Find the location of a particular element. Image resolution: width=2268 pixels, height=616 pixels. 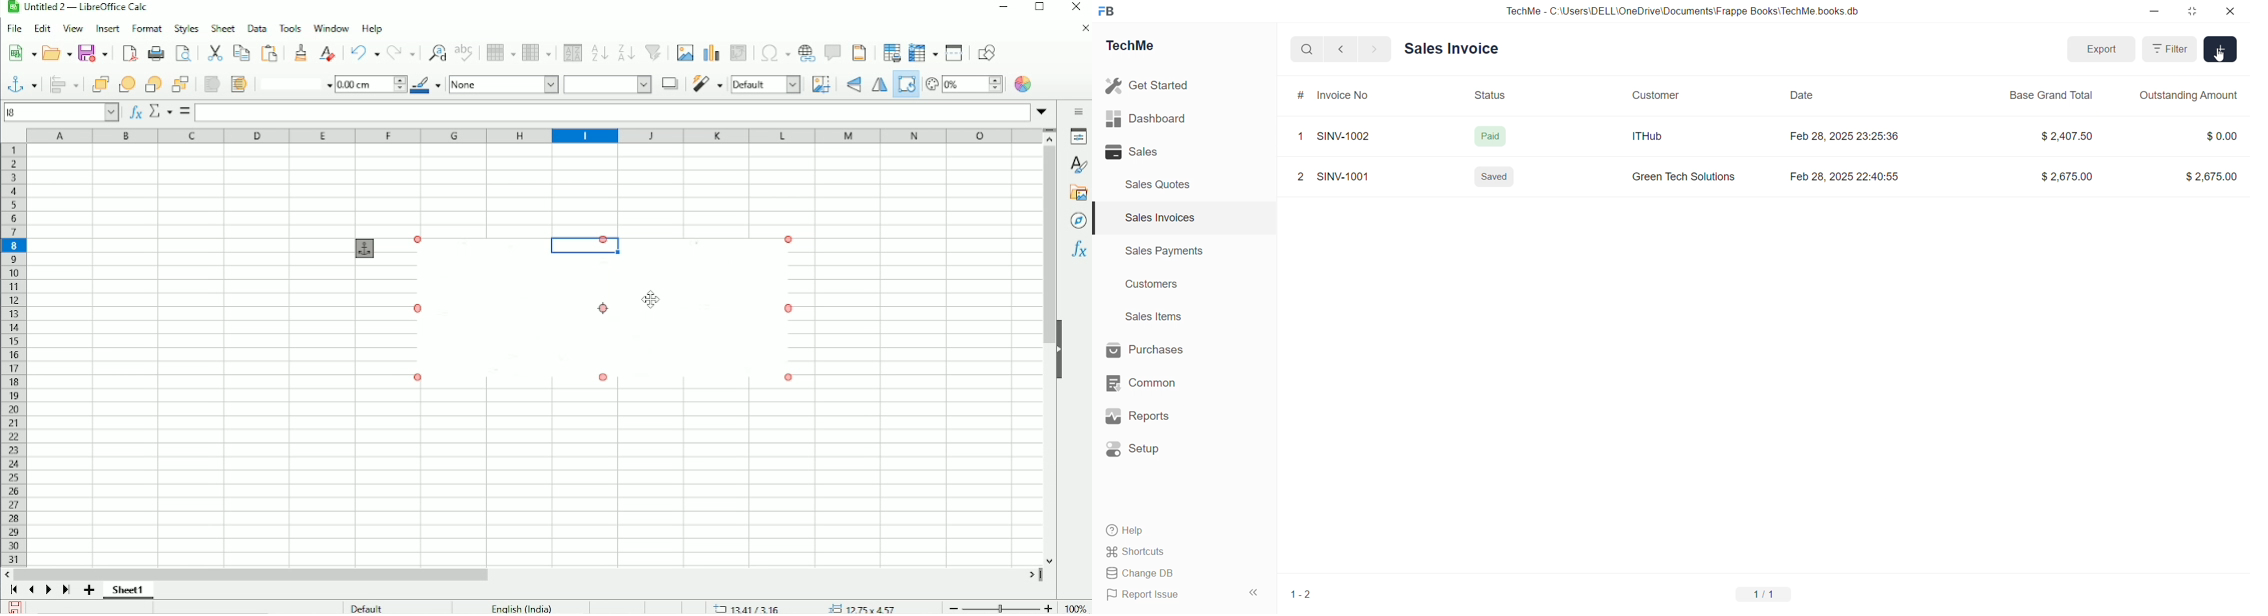

Insert chart is located at coordinates (711, 53).